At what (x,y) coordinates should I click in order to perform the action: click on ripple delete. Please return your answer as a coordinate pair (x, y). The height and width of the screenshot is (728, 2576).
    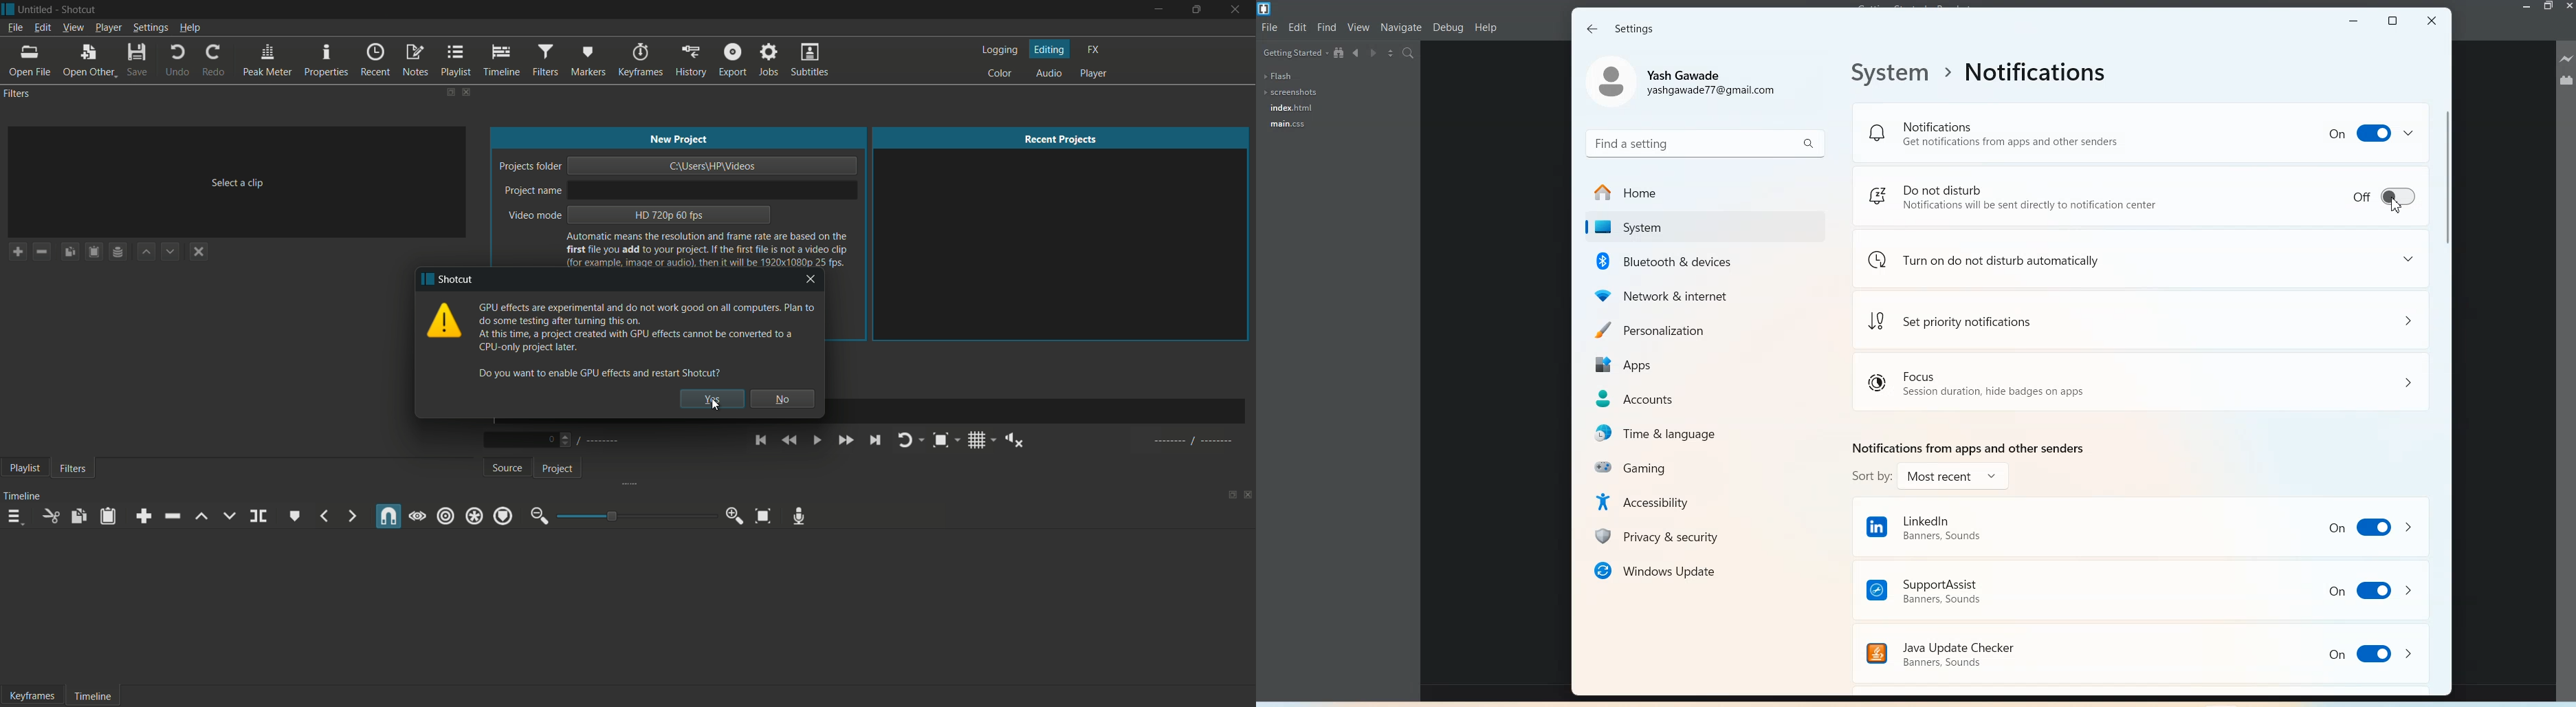
    Looking at the image, I should click on (170, 516).